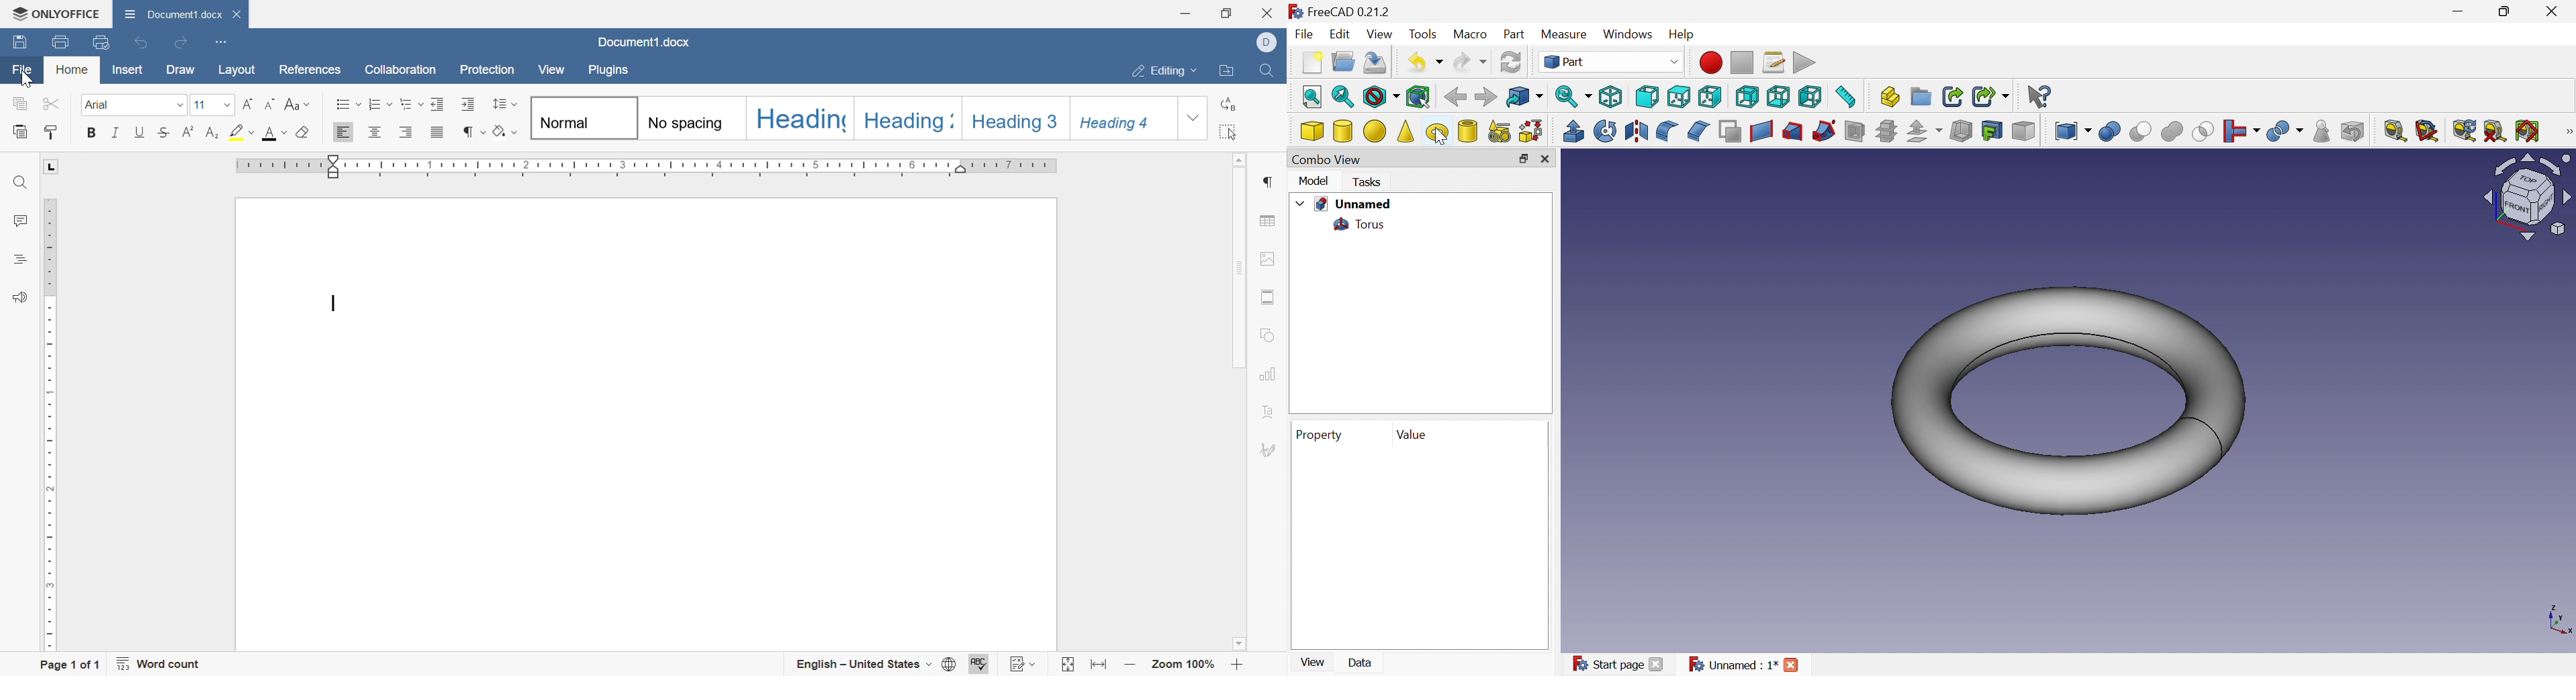 Image resolution: width=2576 pixels, height=700 pixels. Describe the element at coordinates (1313, 180) in the screenshot. I see `Model` at that location.